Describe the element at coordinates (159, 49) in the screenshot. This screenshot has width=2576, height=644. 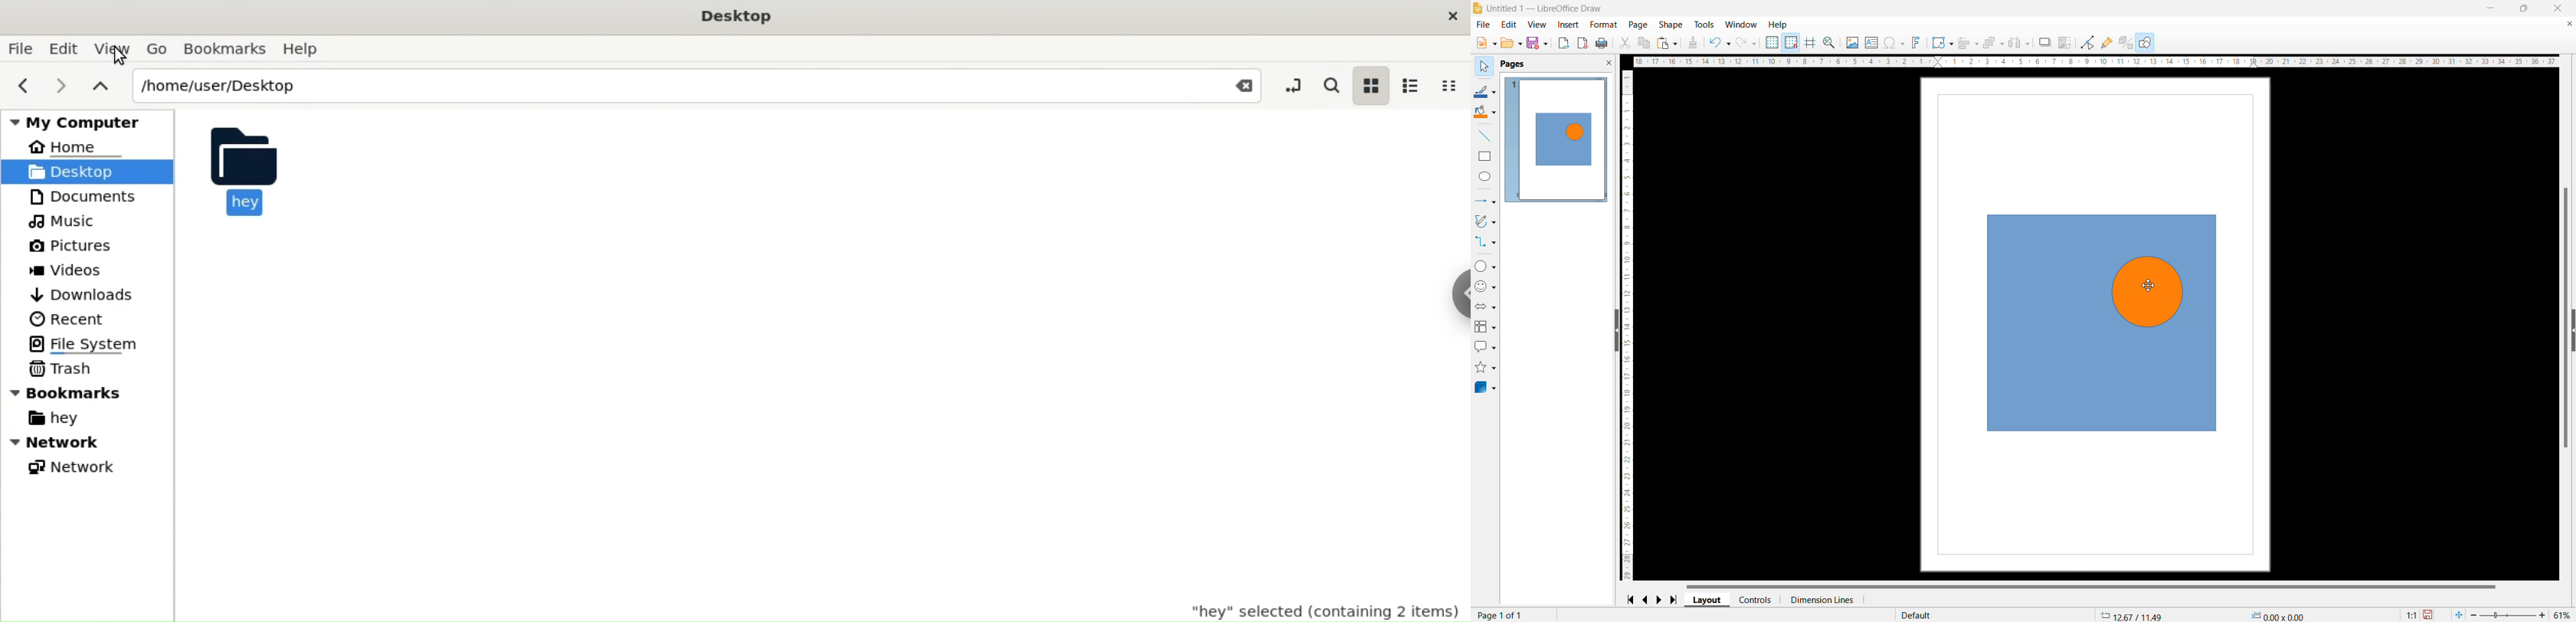
I see `Go` at that location.